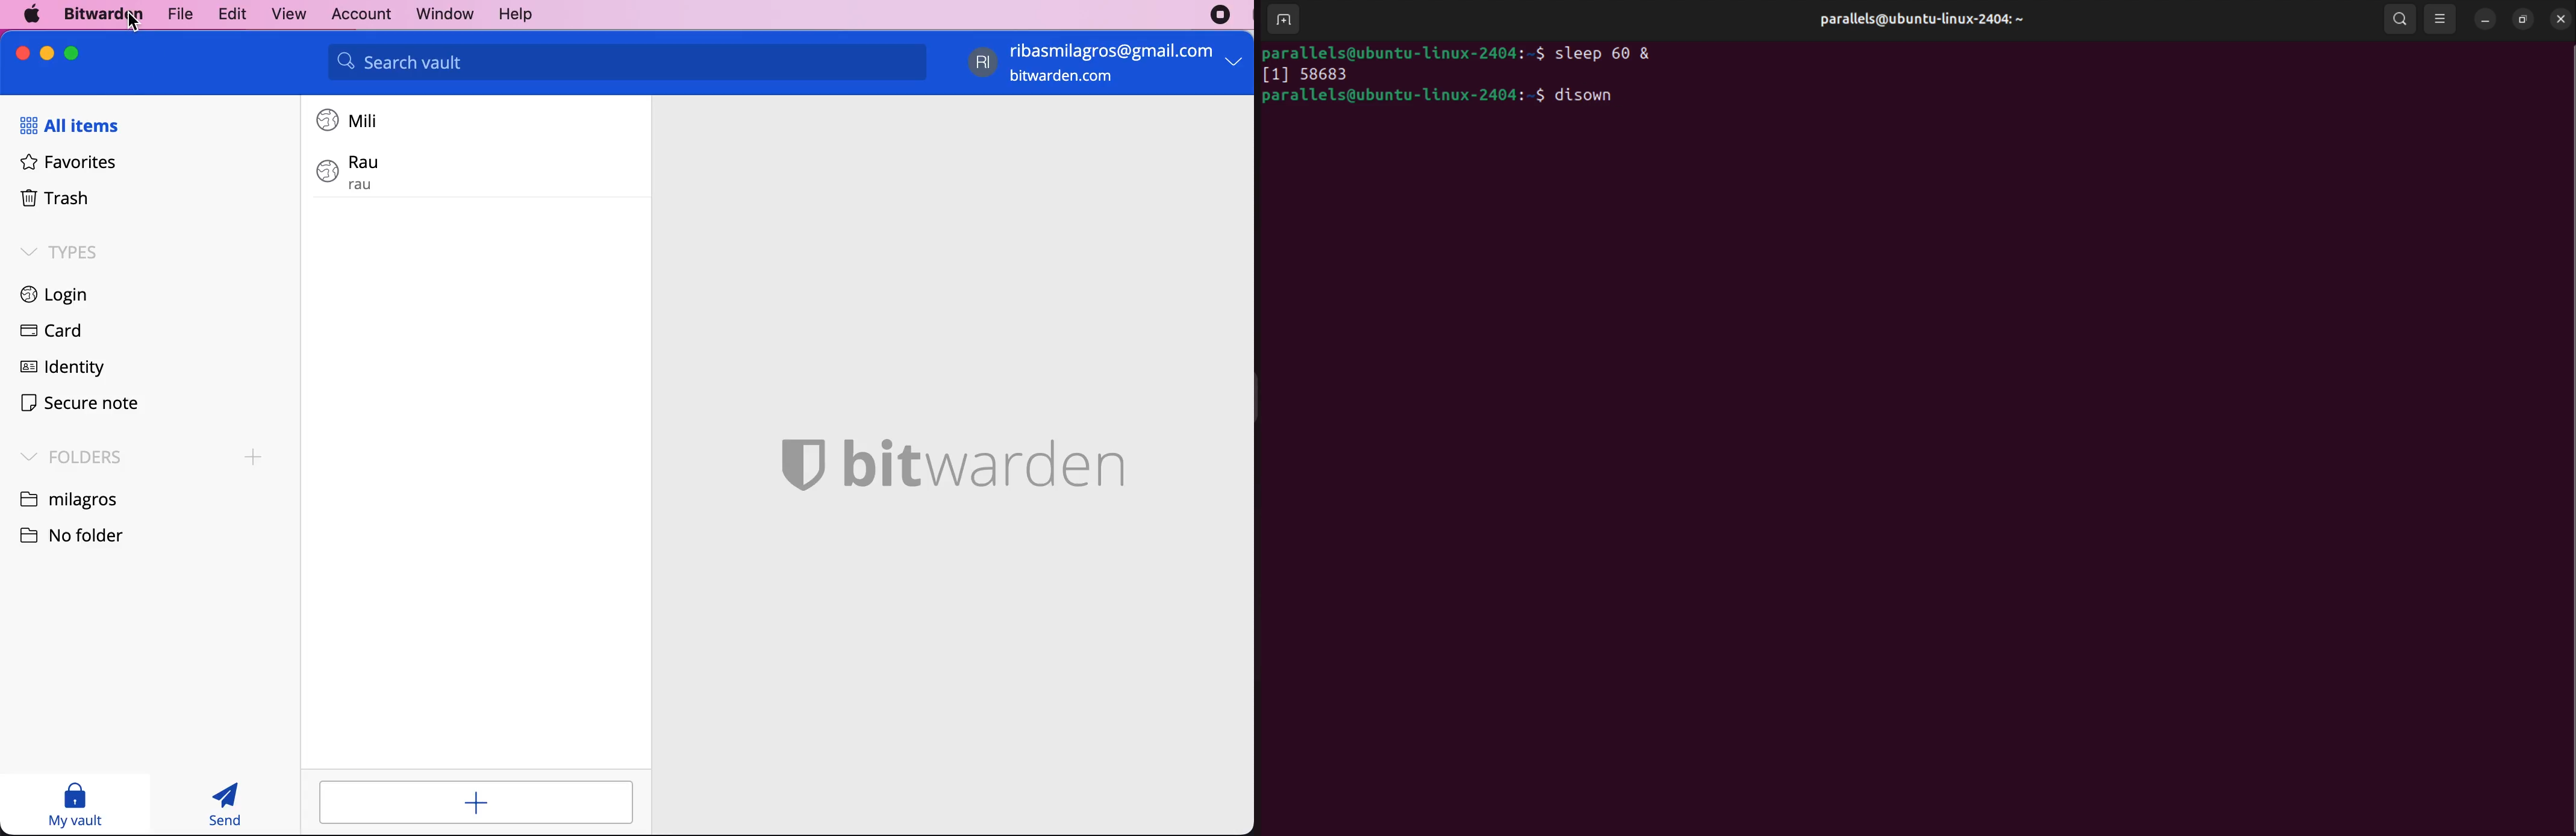 The image size is (2576, 840). I want to click on Scrollbar, so click(2564, 453).